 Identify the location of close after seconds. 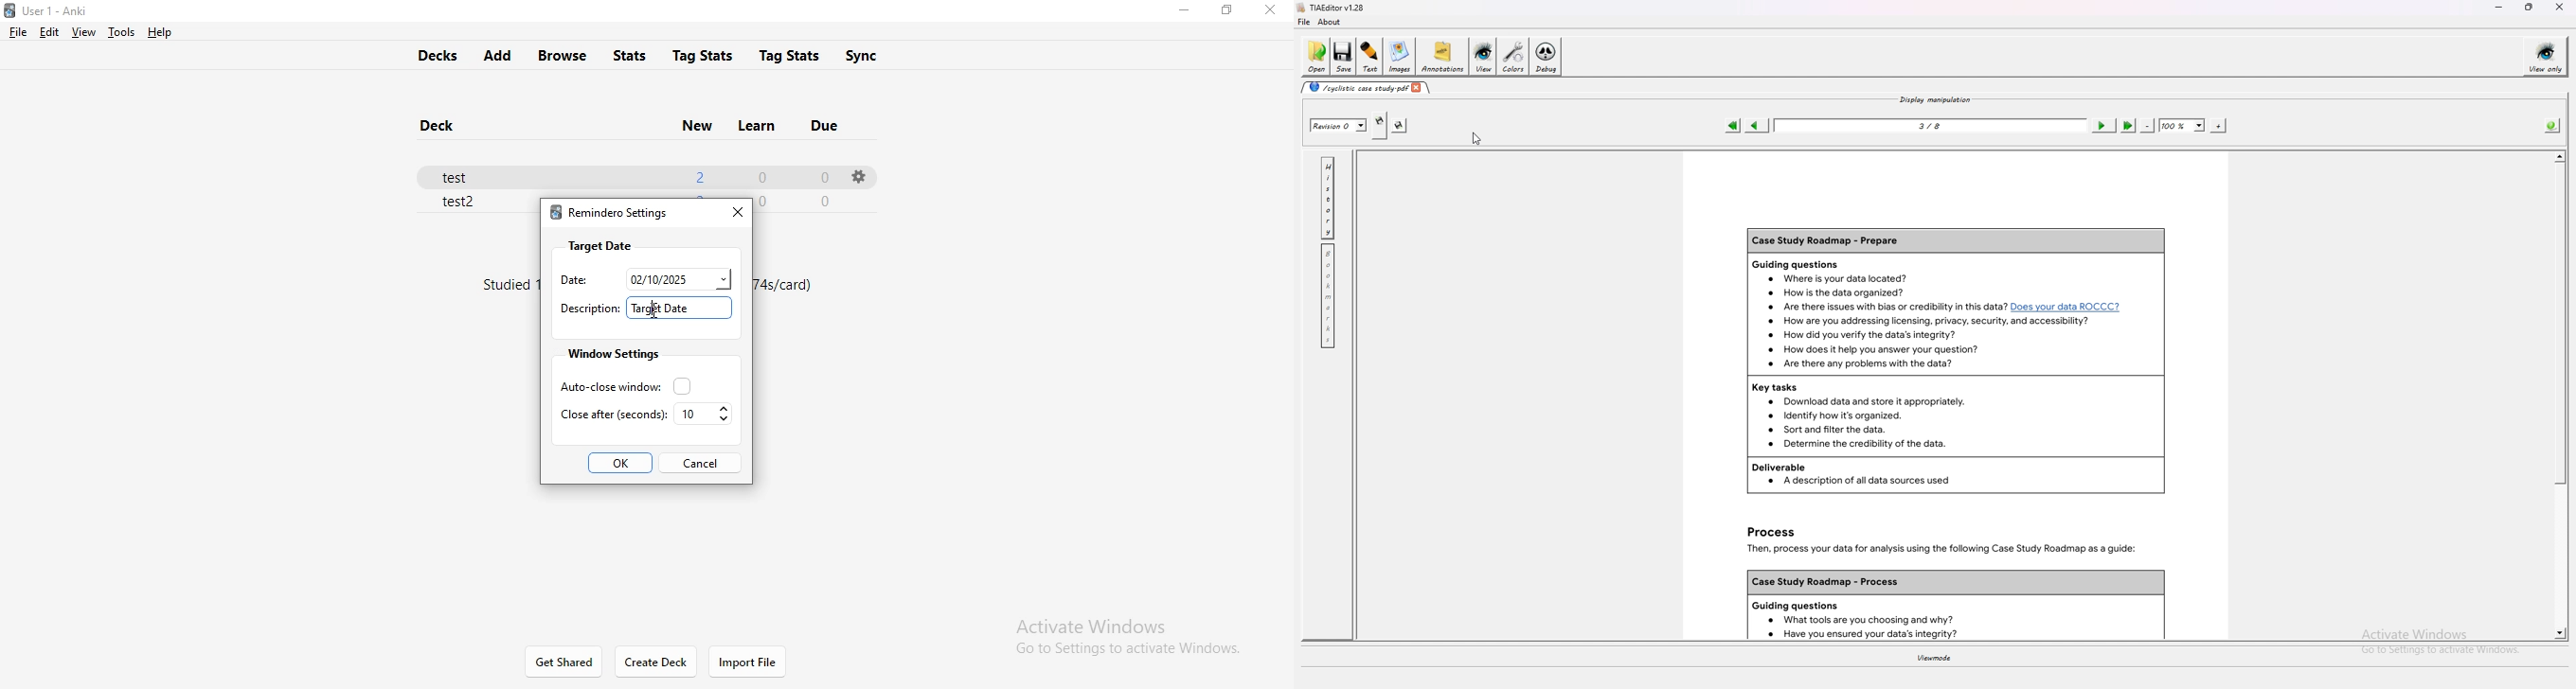
(611, 414).